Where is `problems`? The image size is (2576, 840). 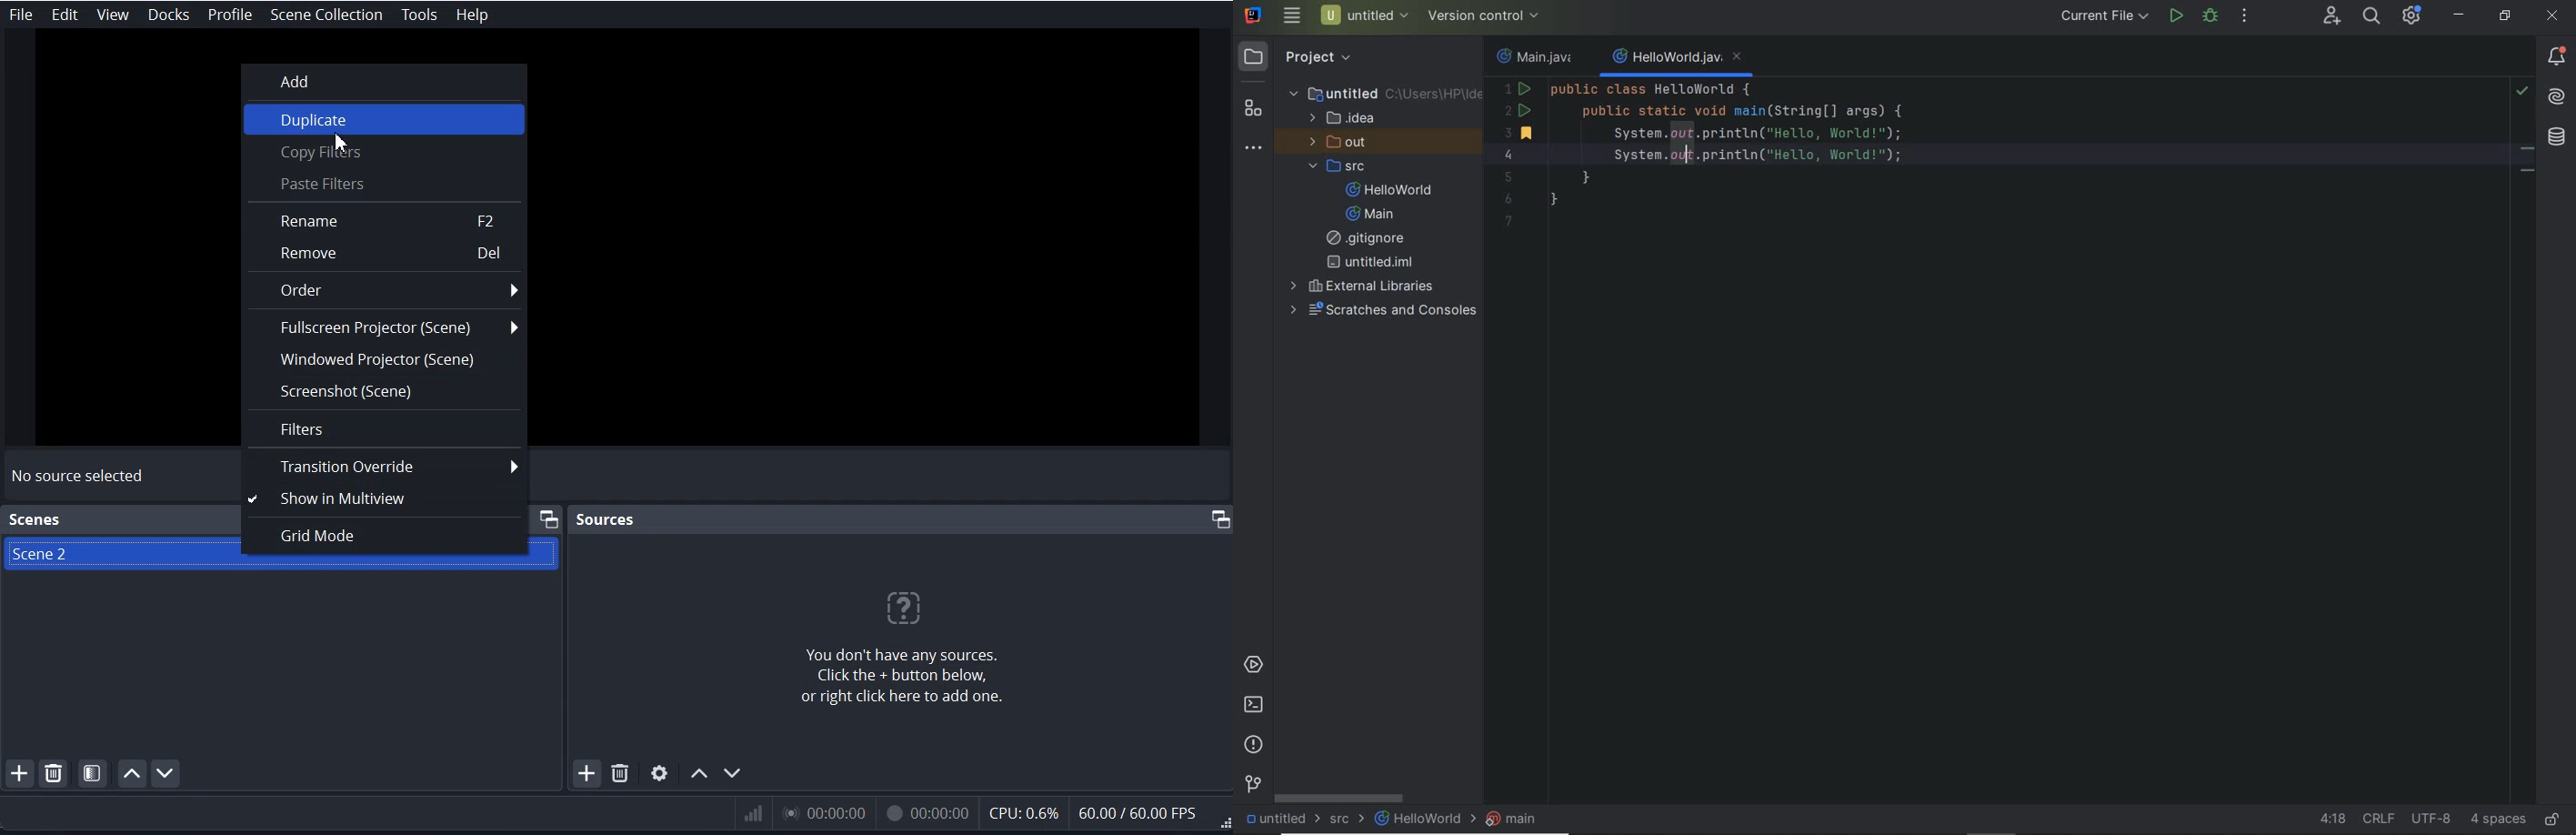
problems is located at coordinates (1257, 745).